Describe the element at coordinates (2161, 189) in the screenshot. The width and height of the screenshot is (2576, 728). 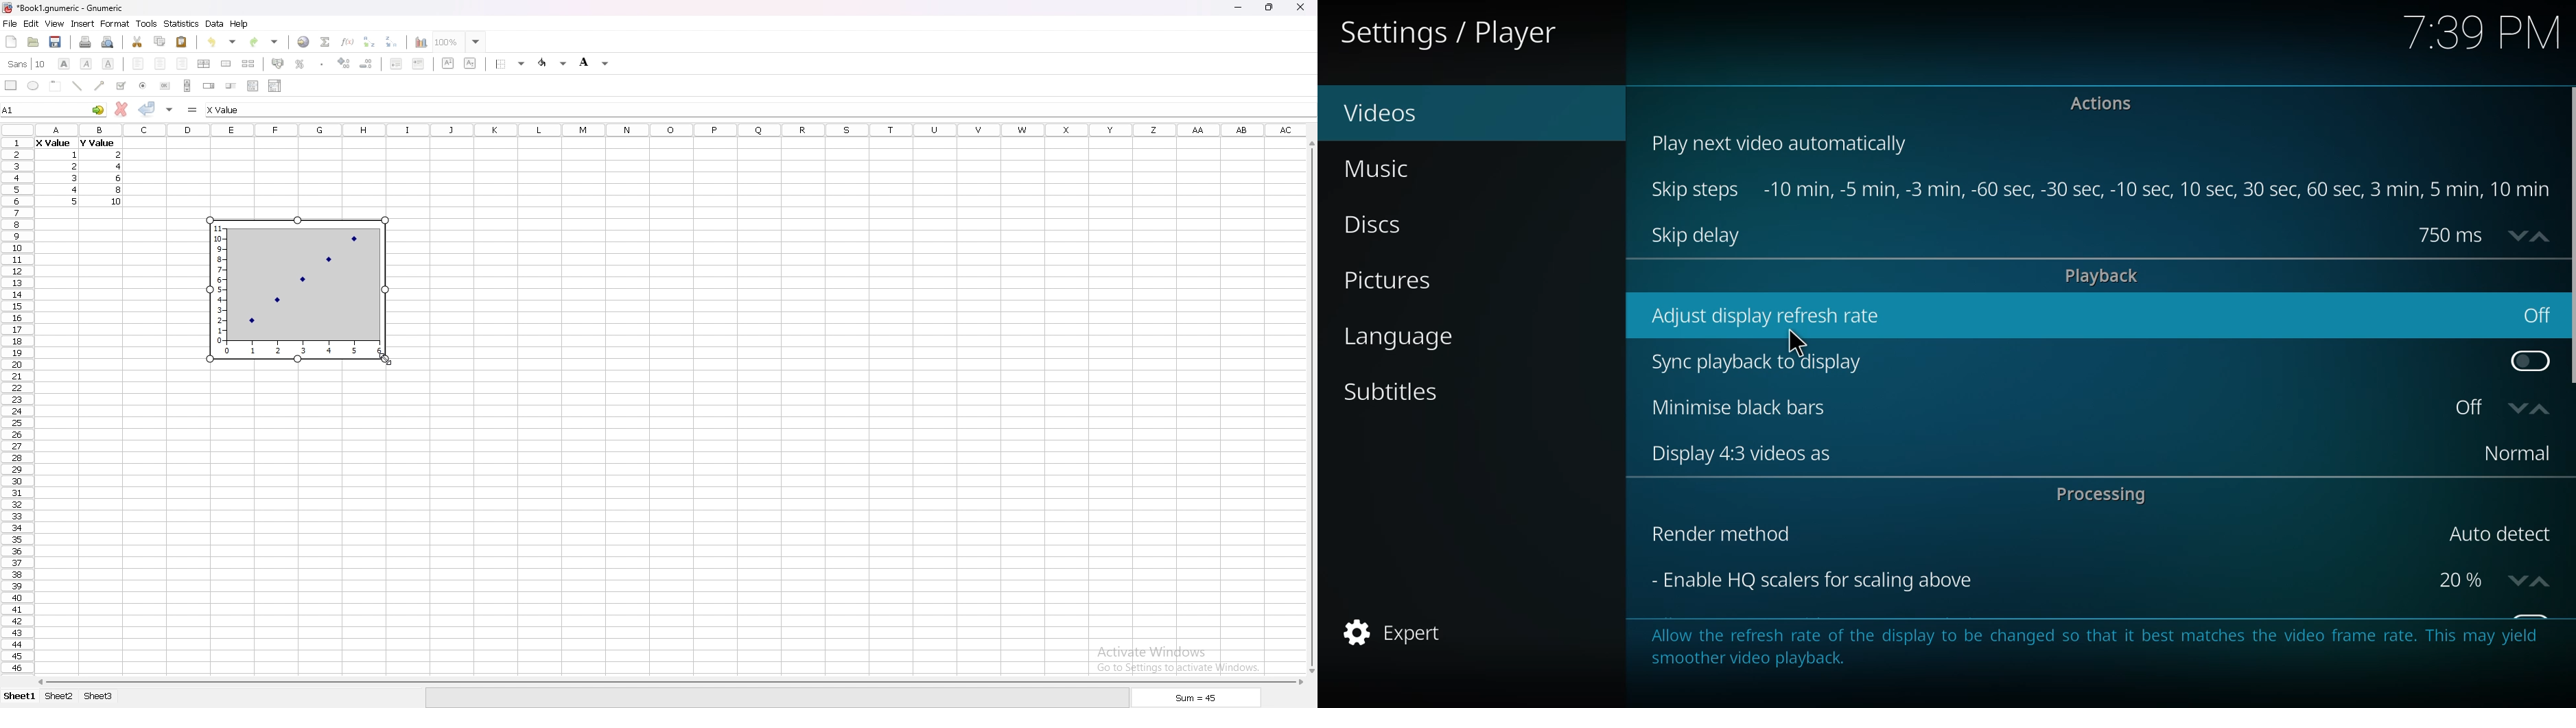
I see `time` at that location.